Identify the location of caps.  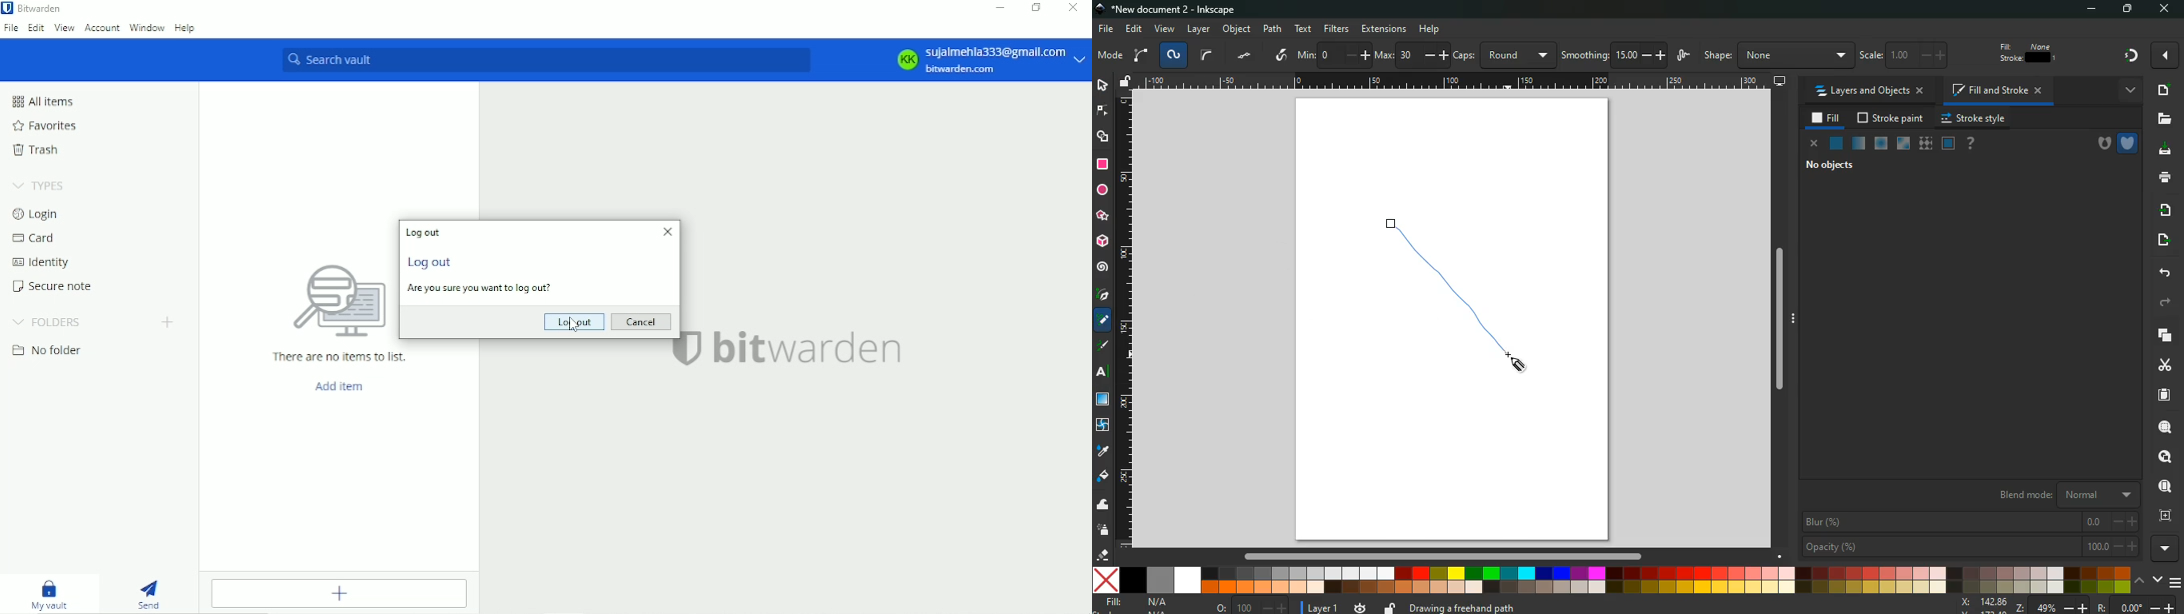
(1504, 55).